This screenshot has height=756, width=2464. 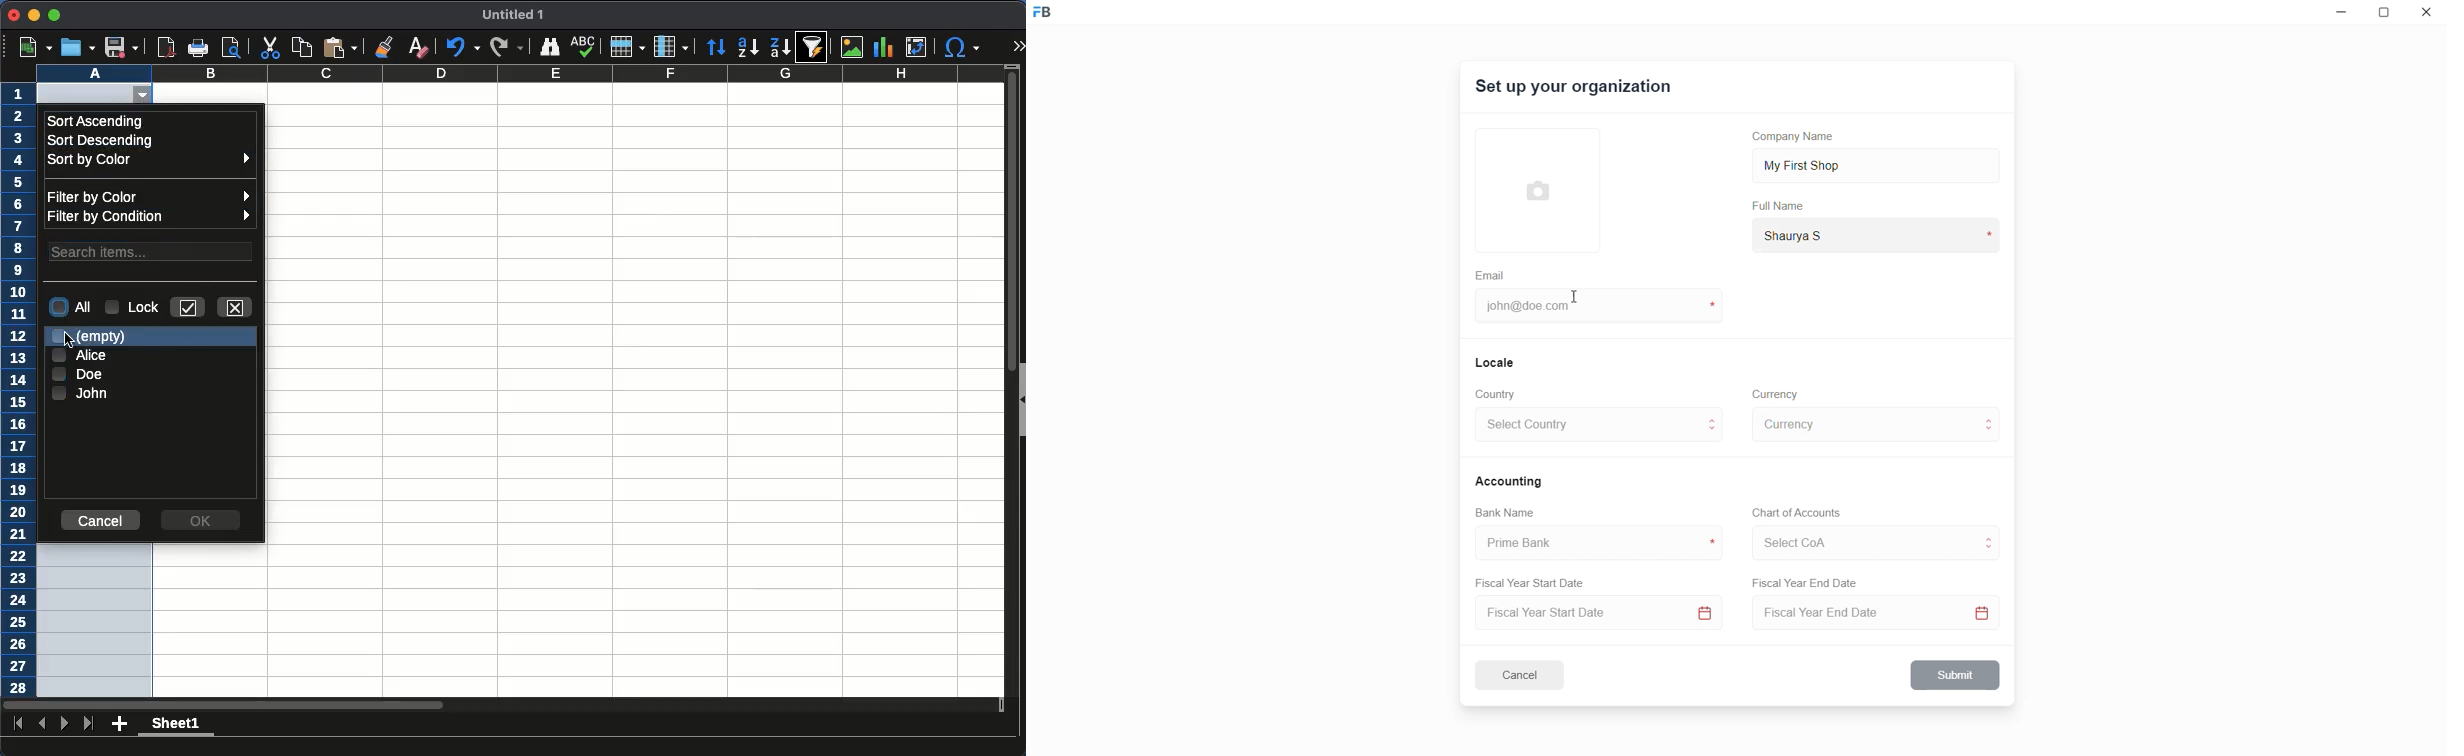 What do you see at coordinates (2339, 16) in the screenshot?
I see `minimize` at bounding box center [2339, 16].